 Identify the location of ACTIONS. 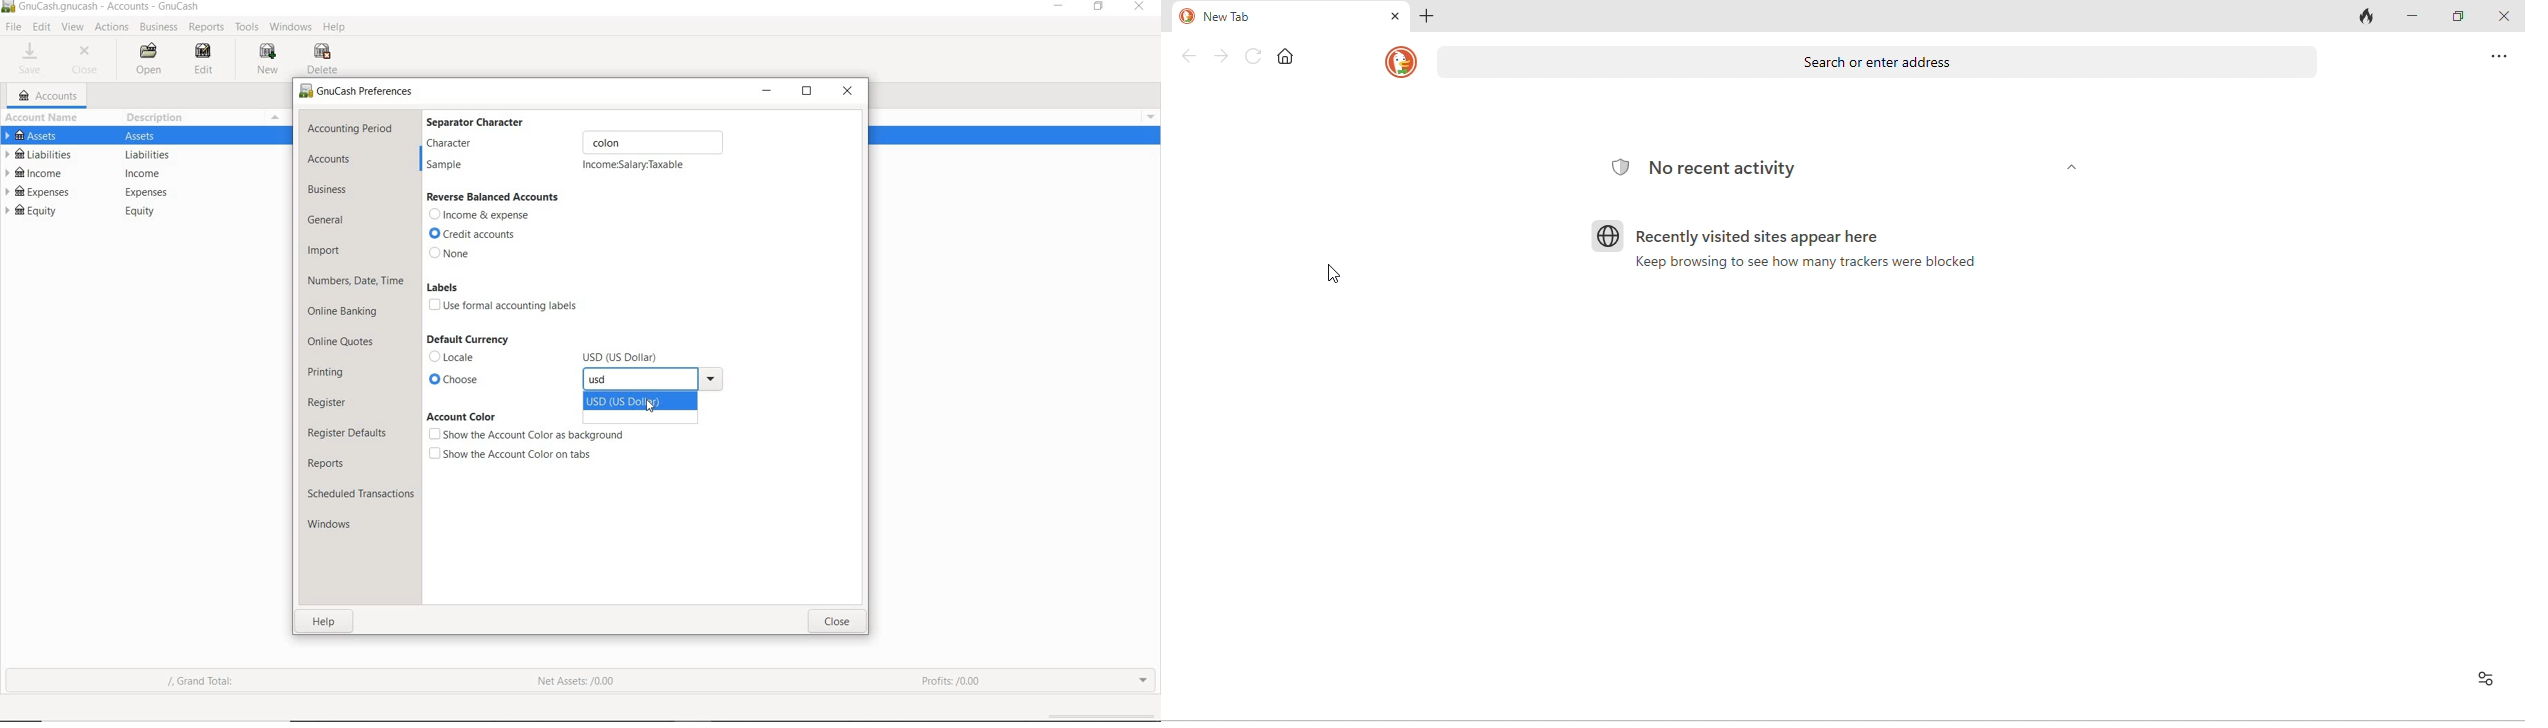
(111, 28).